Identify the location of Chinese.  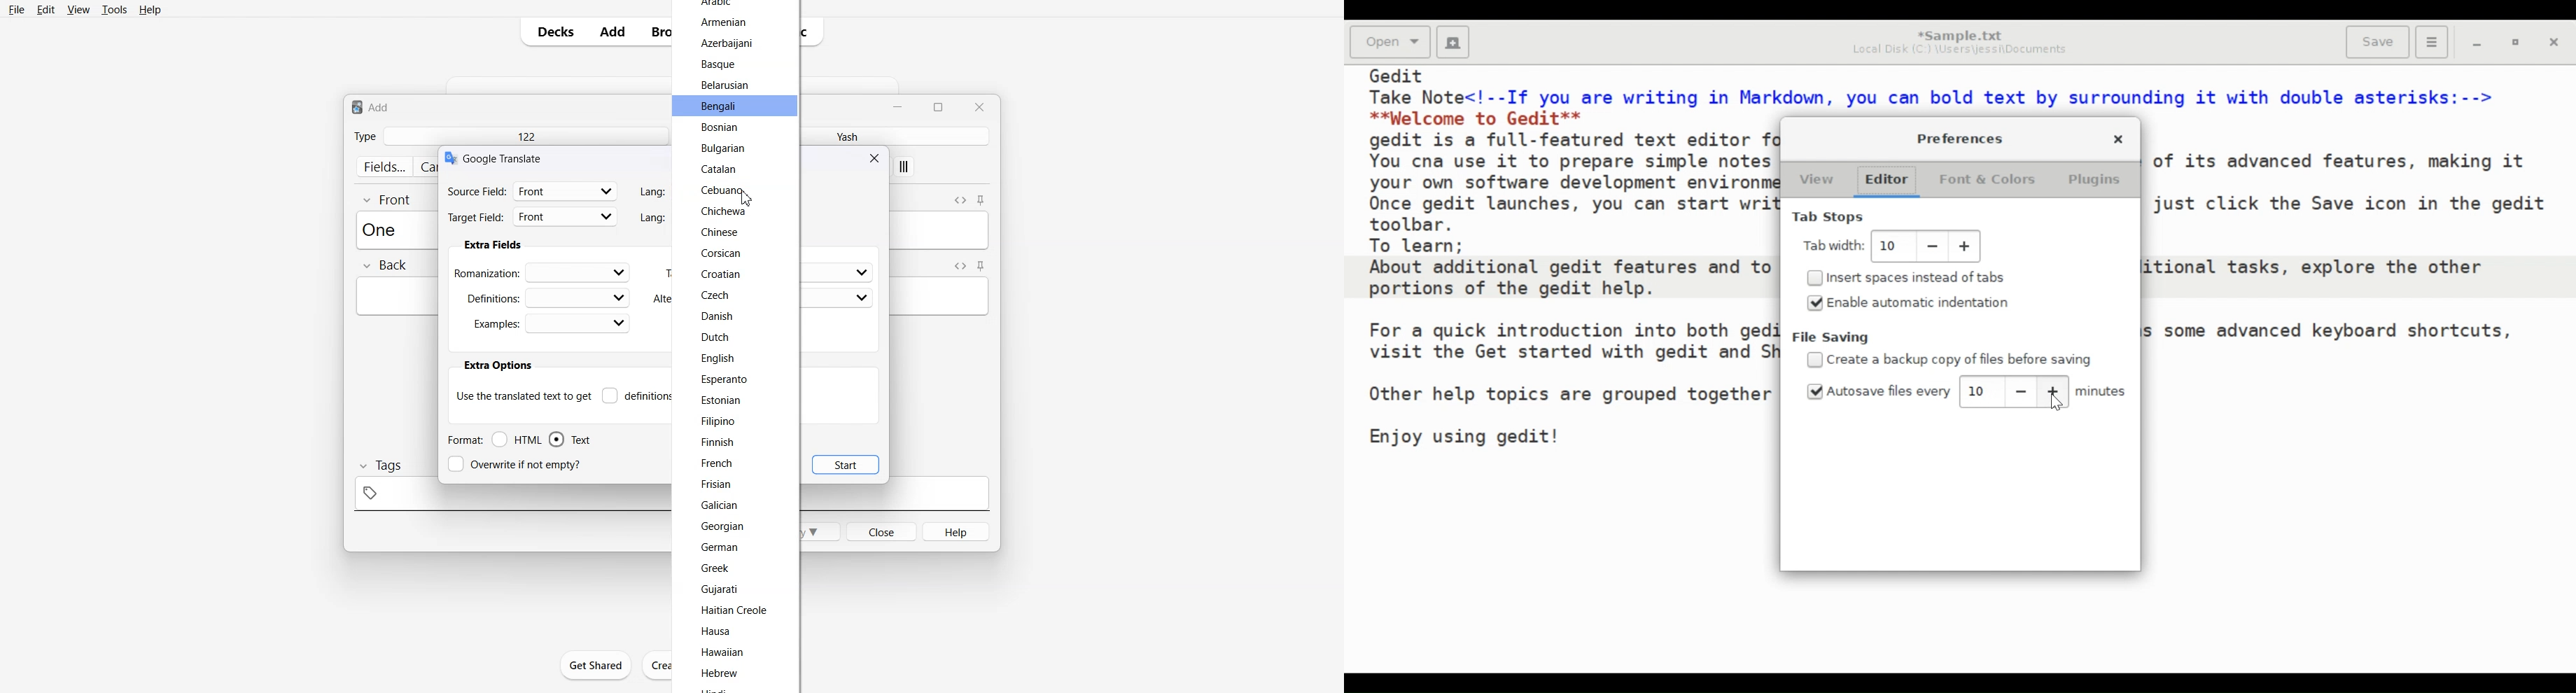
(722, 234).